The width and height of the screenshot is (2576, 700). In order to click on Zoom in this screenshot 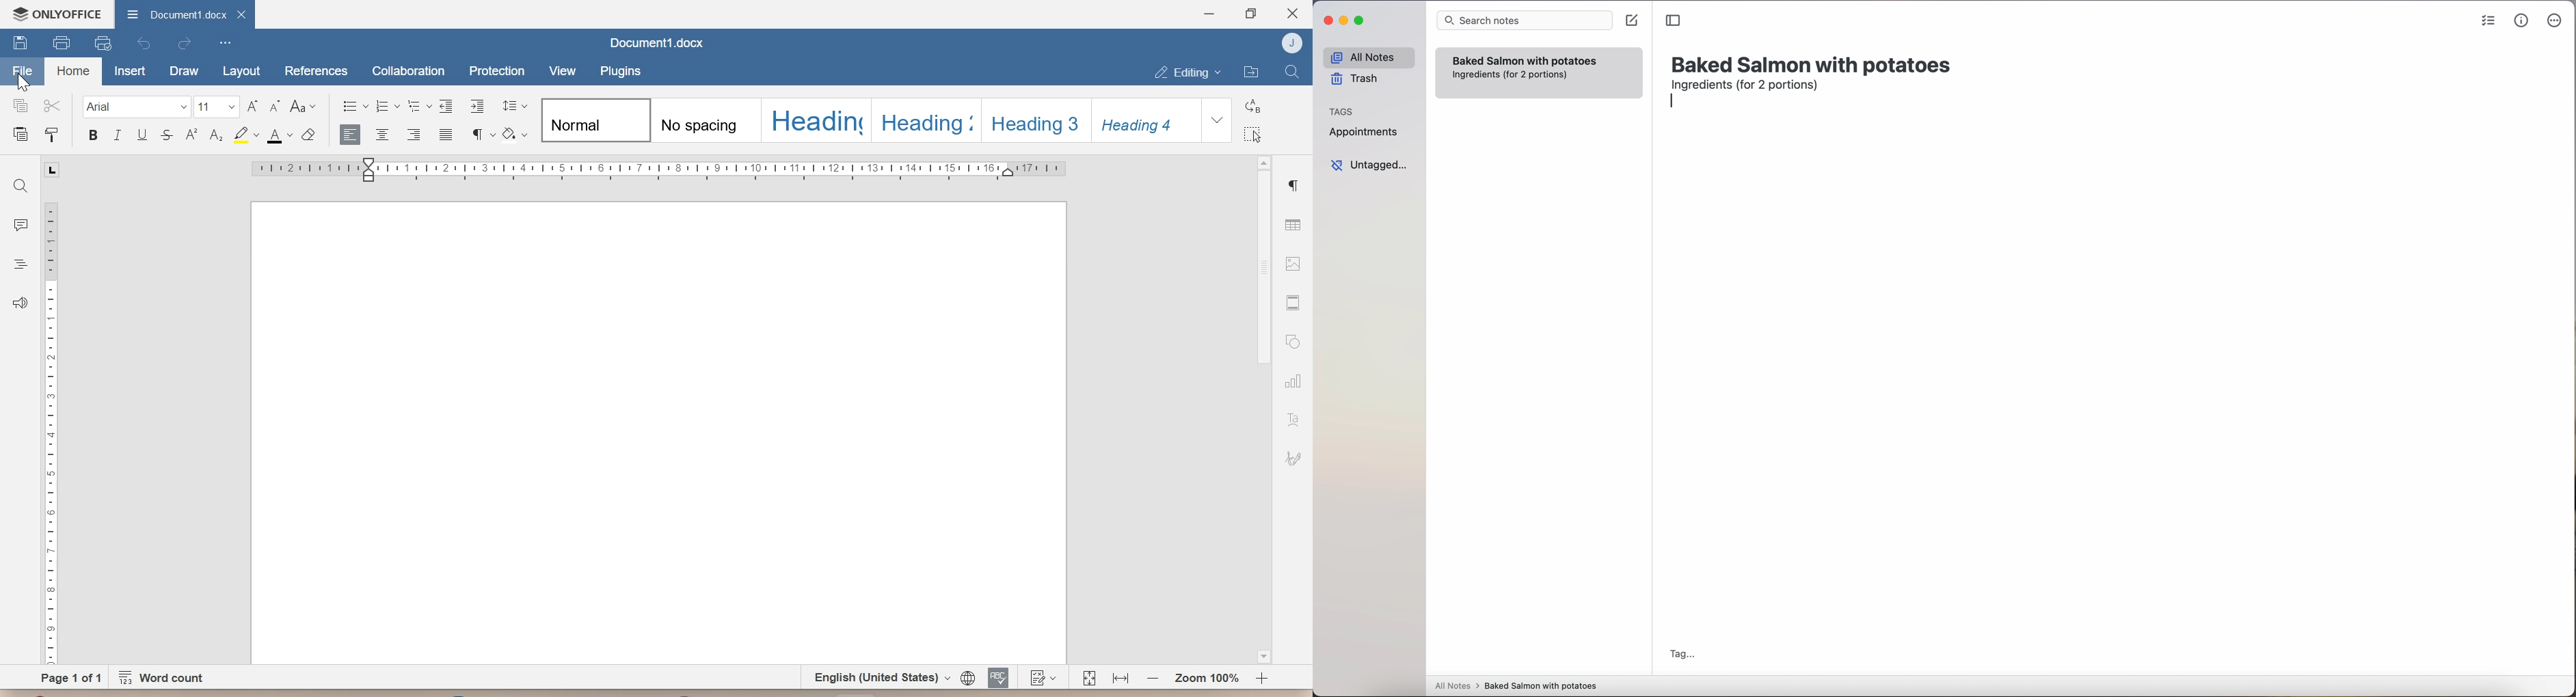, I will do `click(1205, 677)`.